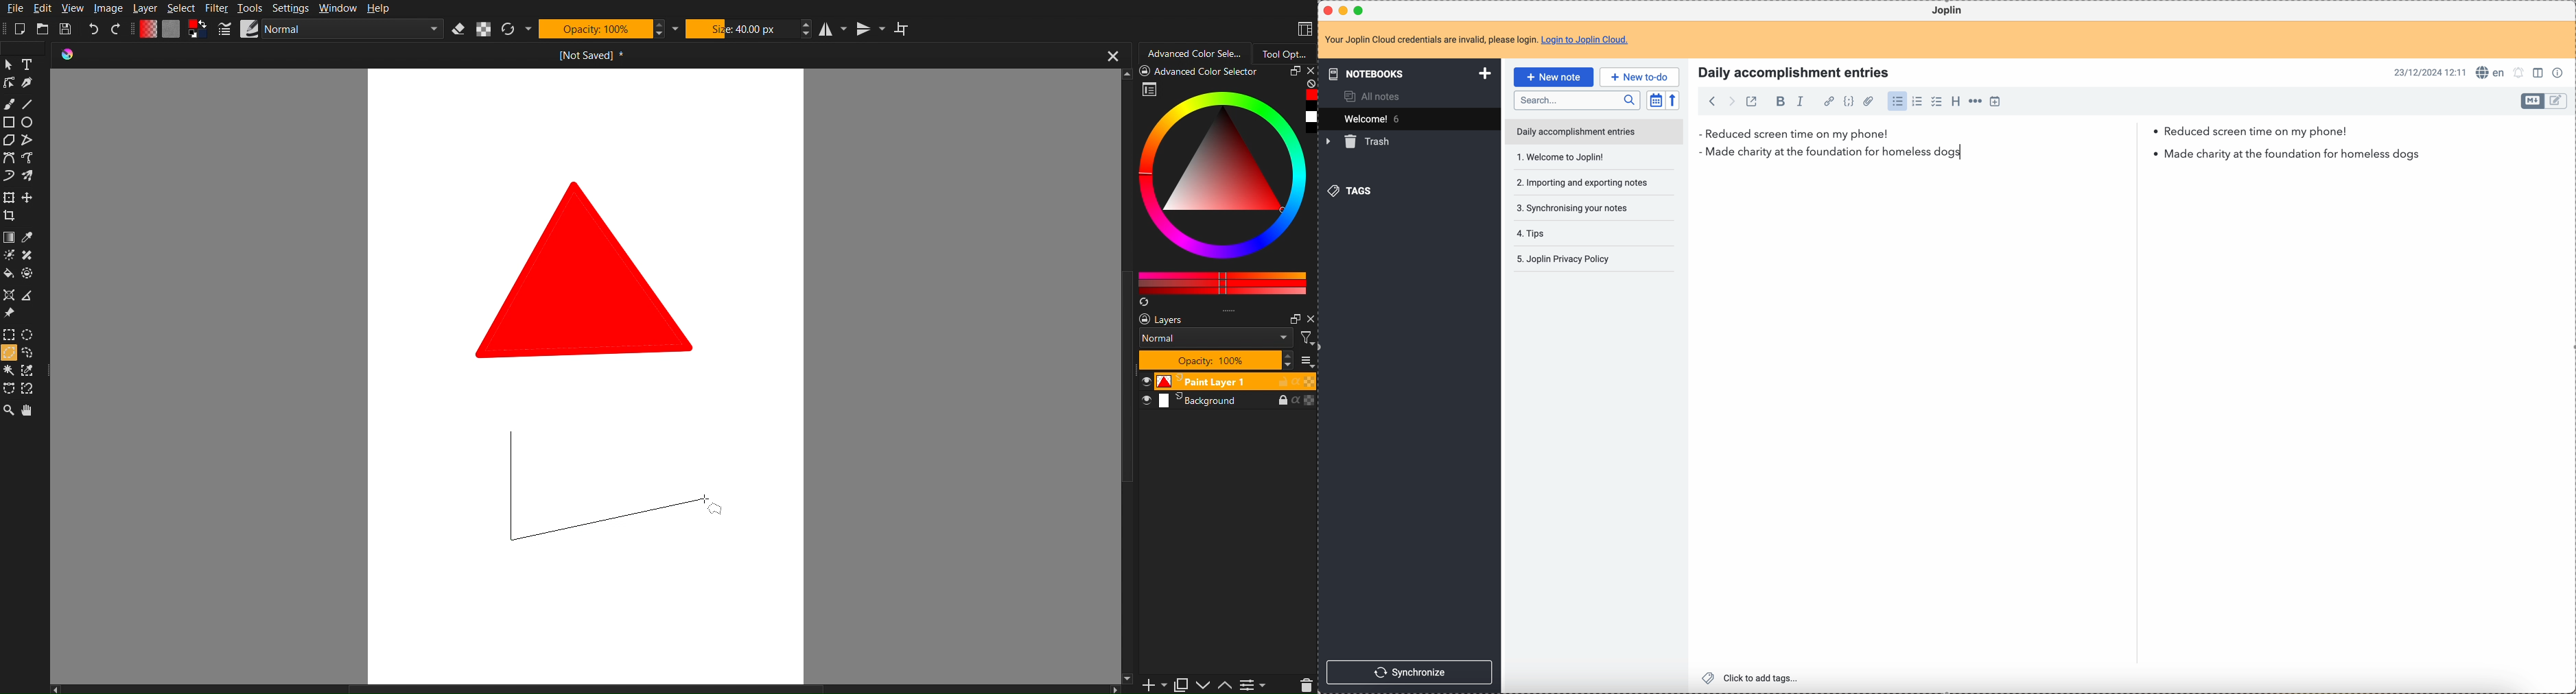 This screenshot has height=700, width=2576. What do you see at coordinates (1407, 73) in the screenshot?
I see `notebooks` at bounding box center [1407, 73].